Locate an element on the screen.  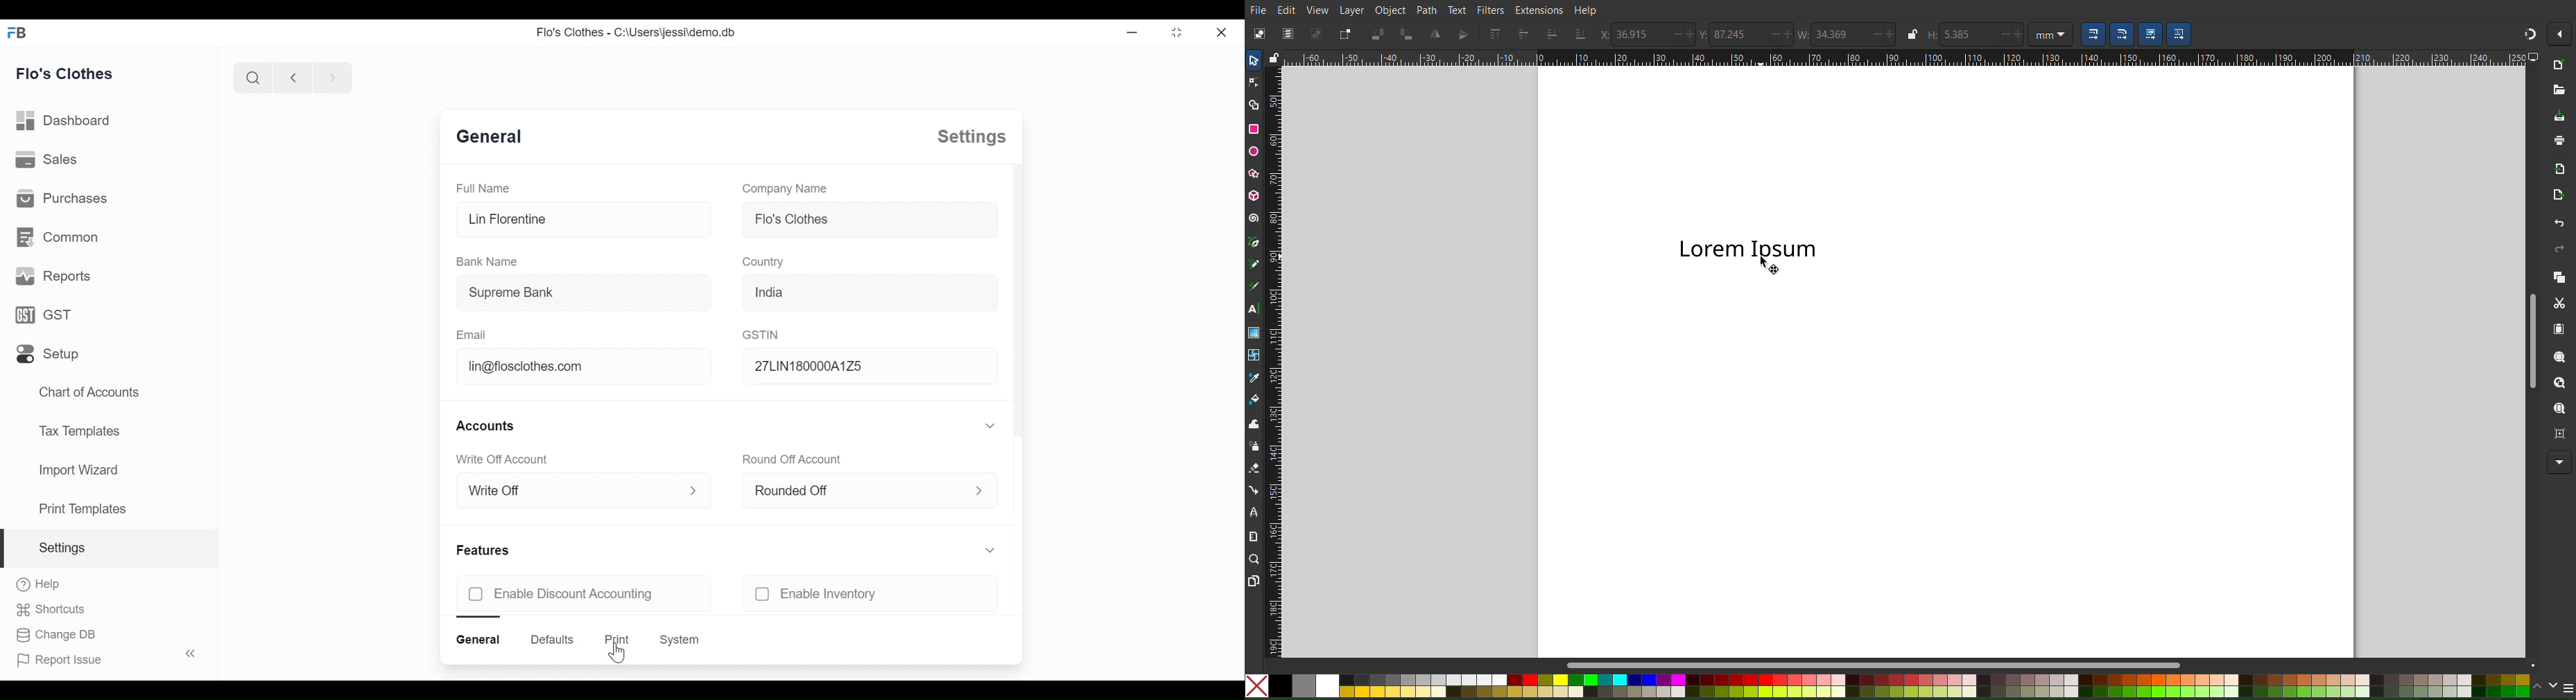
GST is located at coordinates (43, 314).